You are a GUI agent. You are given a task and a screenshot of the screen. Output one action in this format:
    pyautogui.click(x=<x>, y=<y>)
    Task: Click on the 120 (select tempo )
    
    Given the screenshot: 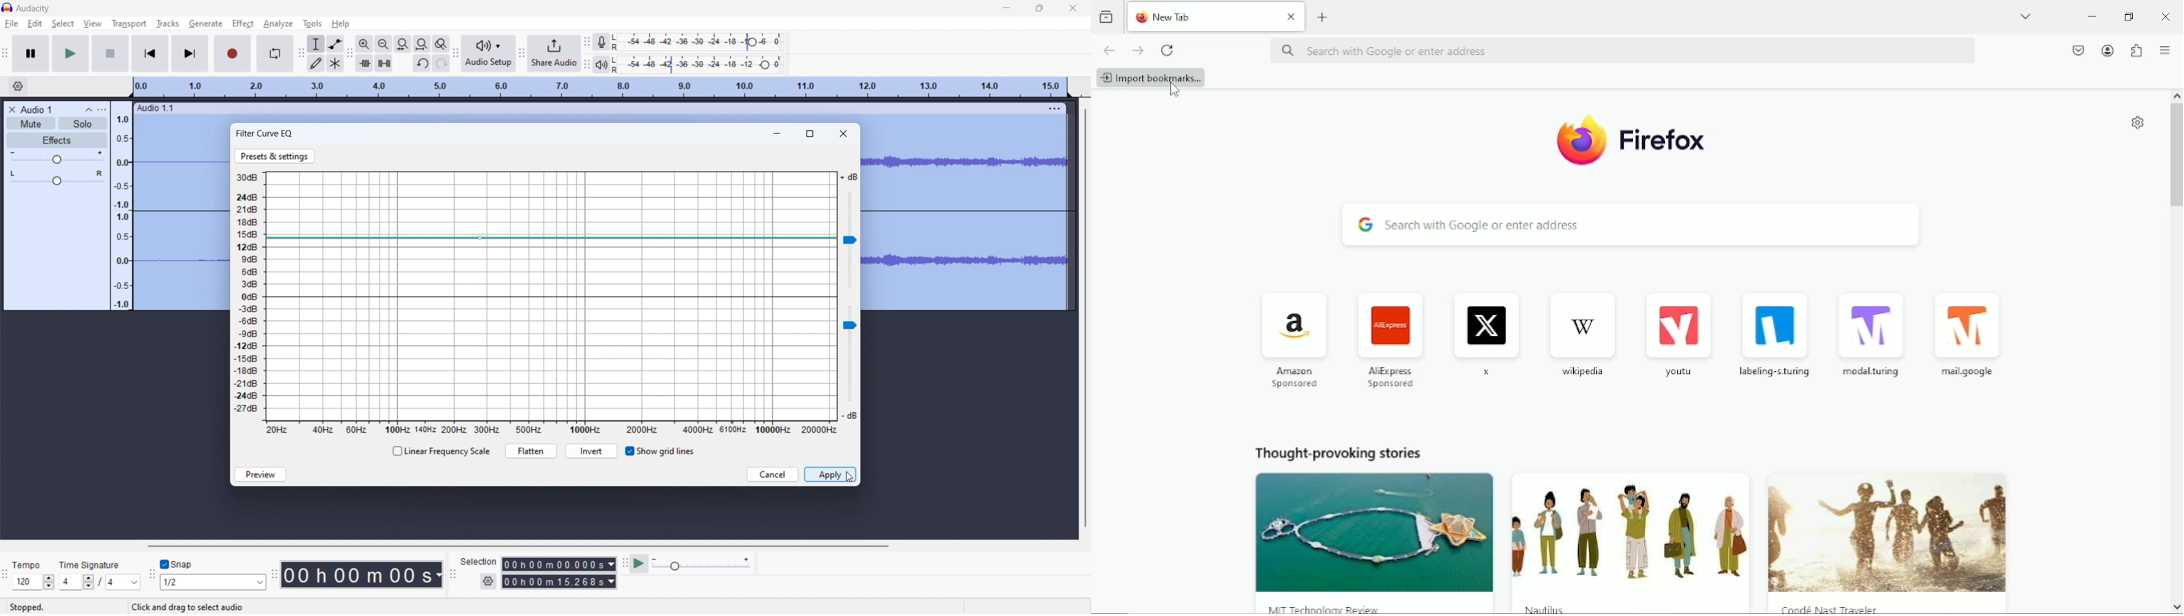 What is the action you would take?
    pyautogui.click(x=33, y=582)
    